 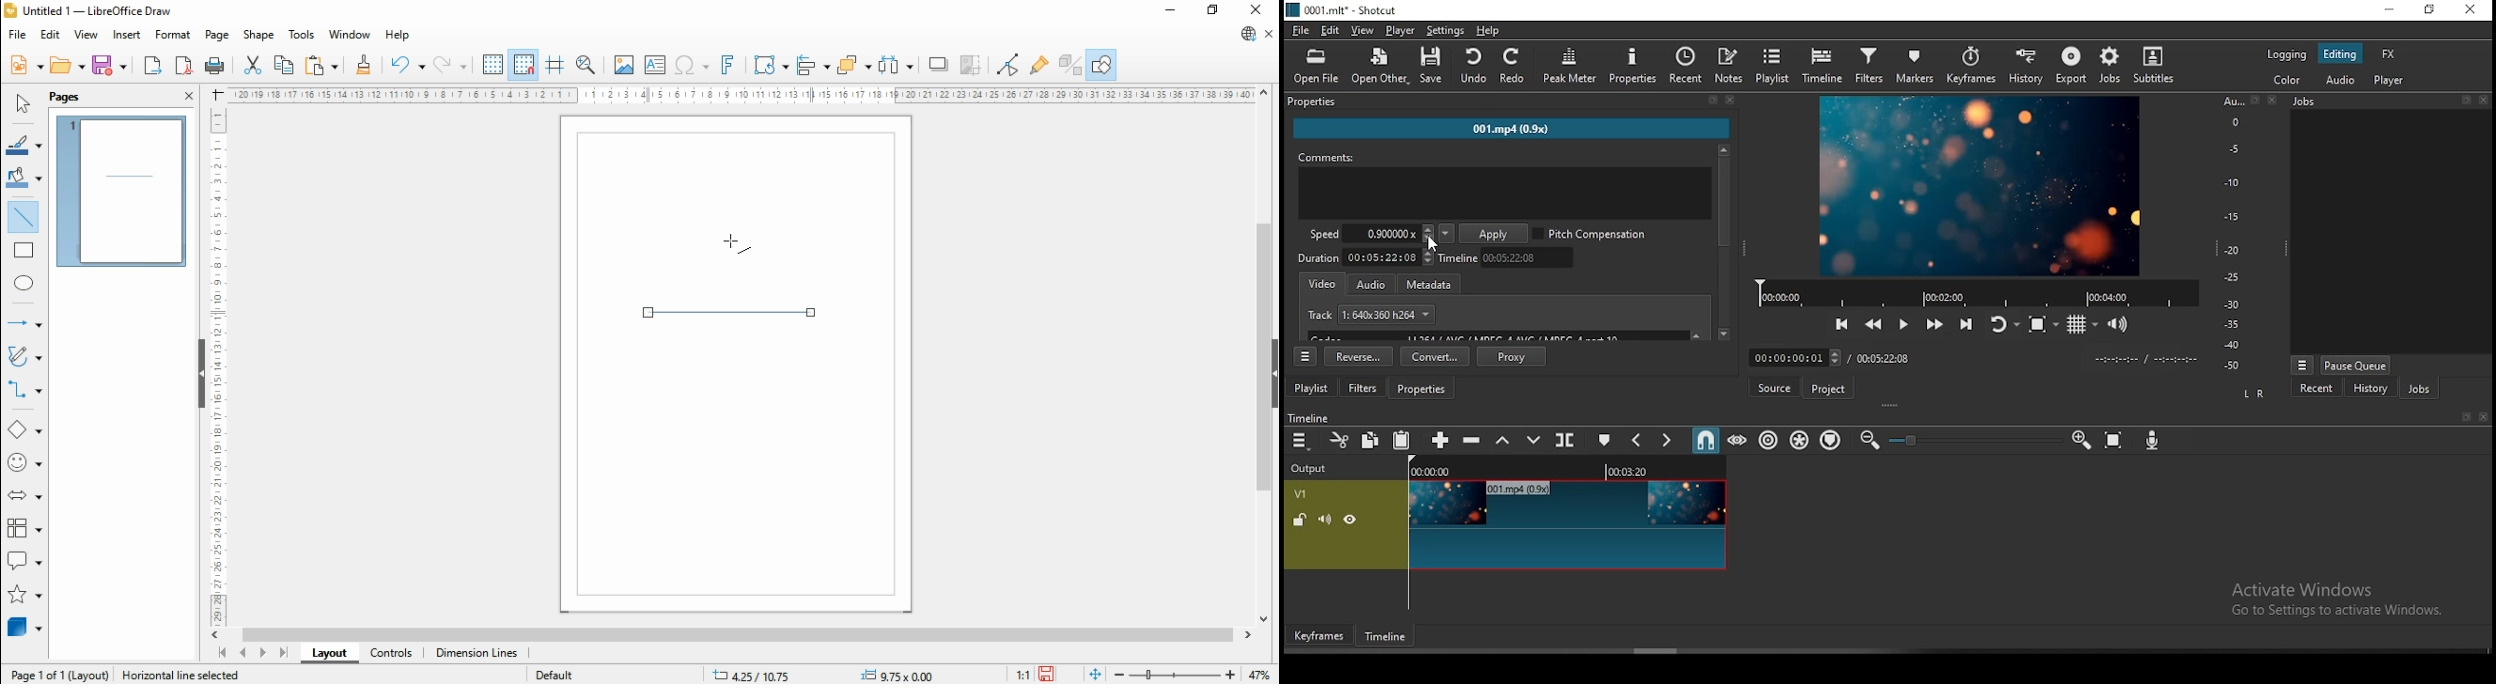 What do you see at coordinates (770, 64) in the screenshot?
I see `transformations` at bounding box center [770, 64].